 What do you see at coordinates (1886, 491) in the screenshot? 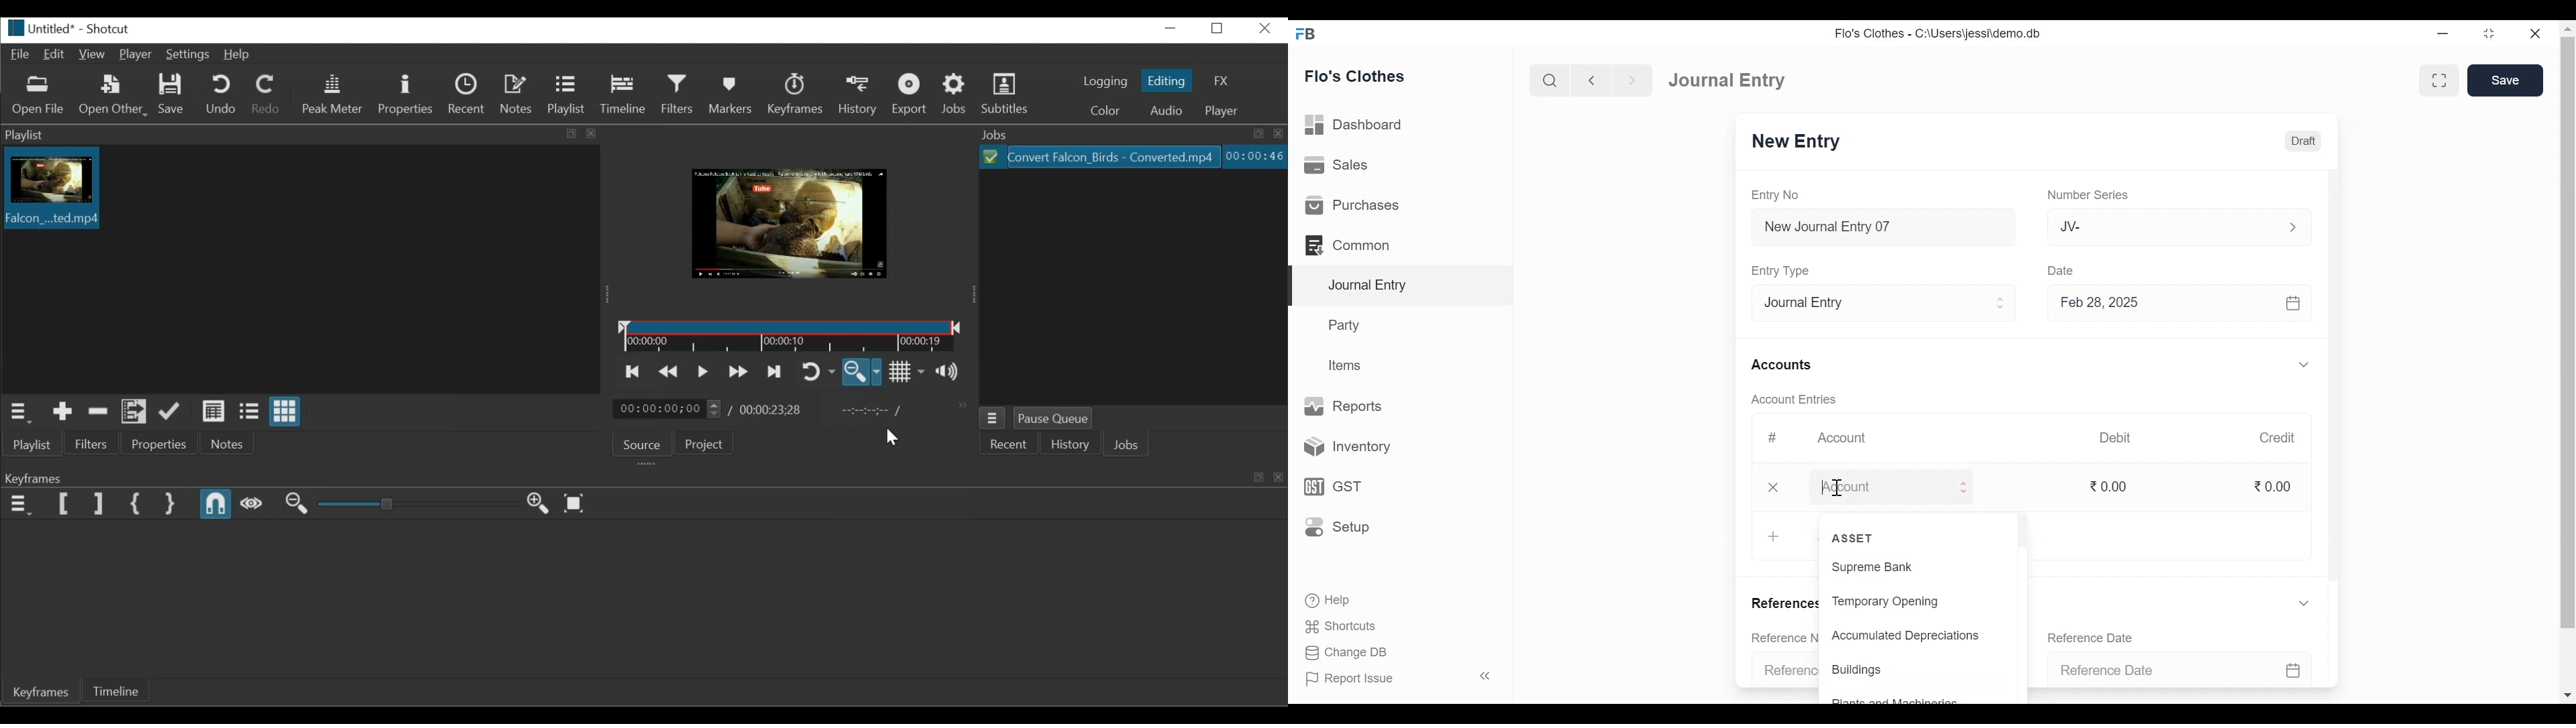
I see `Account` at bounding box center [1886, 491].